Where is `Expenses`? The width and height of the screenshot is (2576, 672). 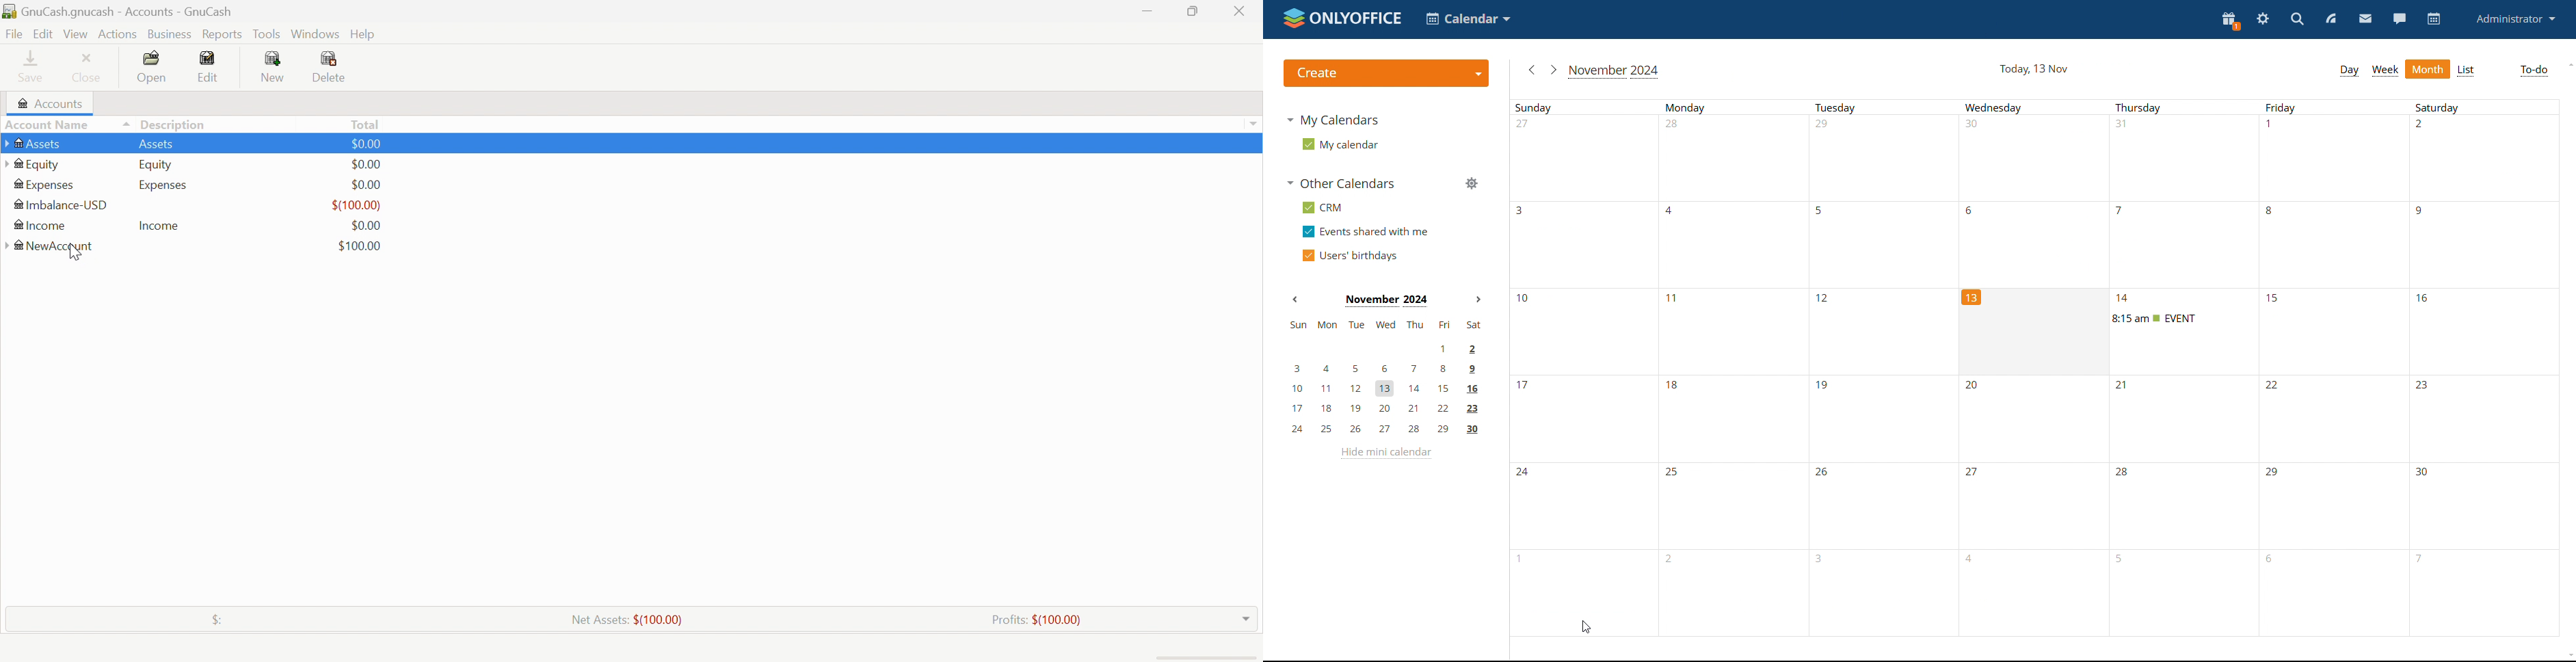
Expenses is located at coordinates (163, 186).